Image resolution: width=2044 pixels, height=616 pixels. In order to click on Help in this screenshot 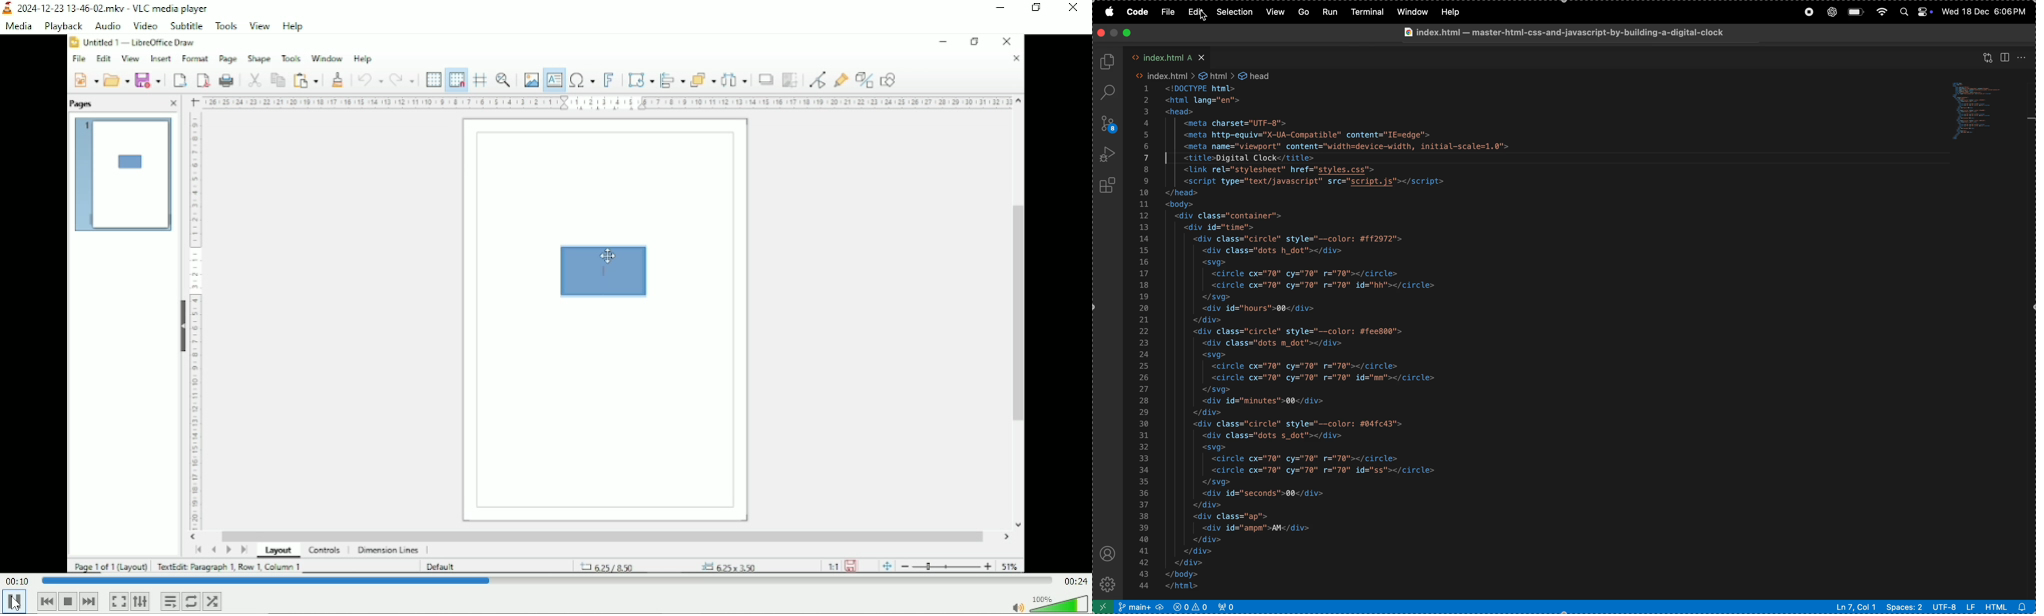, I will do `click(293, 27)`.